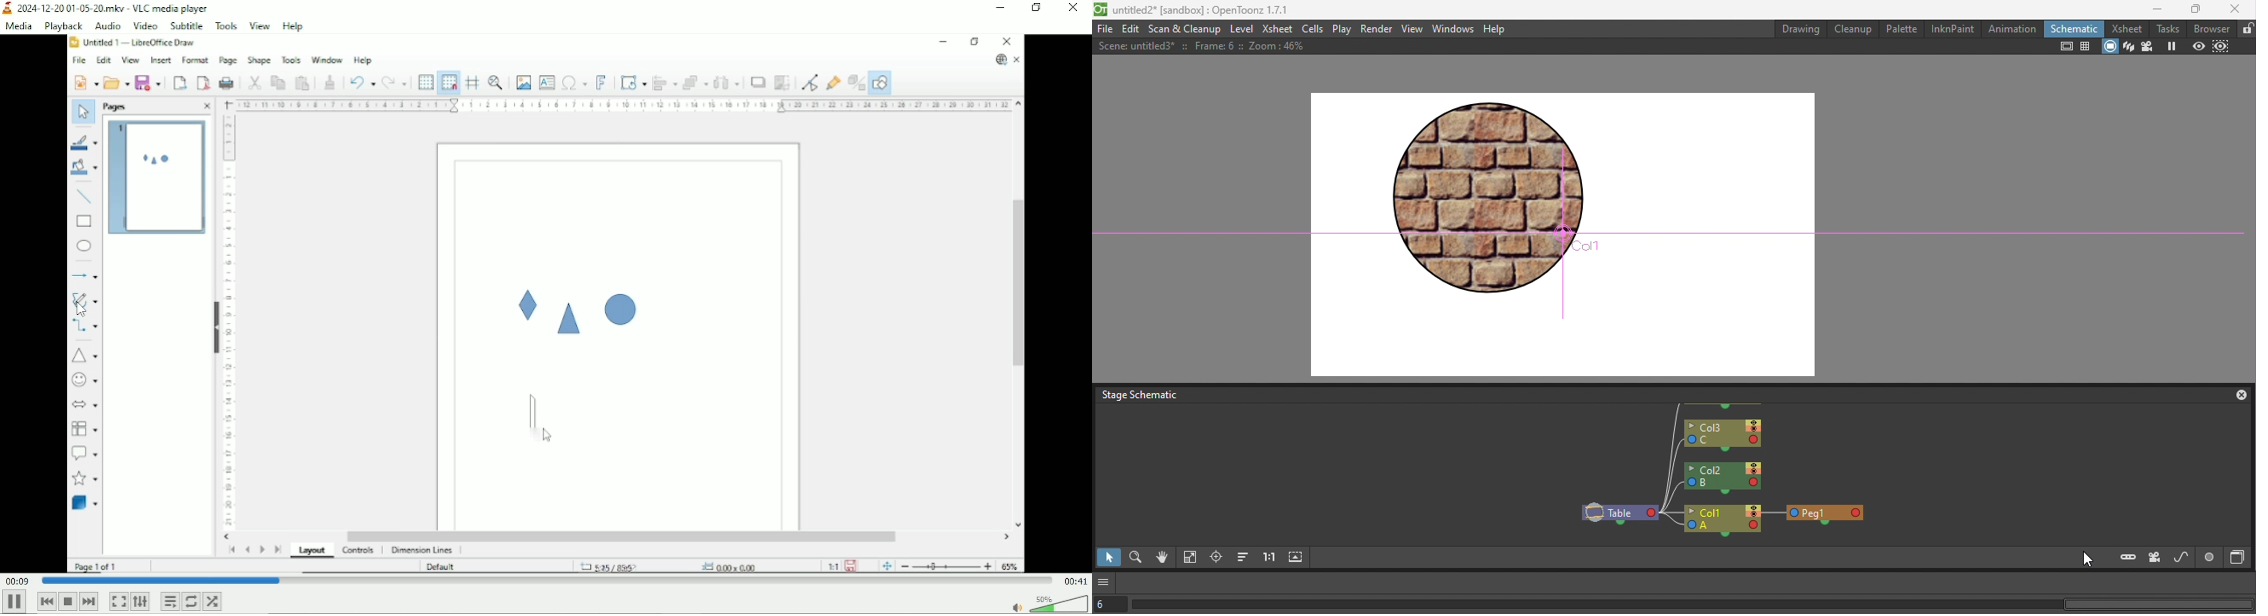 This screenshot has height=616, width=2268. Describe the element at coordinates (190, 601) in the screenshot. I see `Toggle loop all, loop one and no loop` at that location.